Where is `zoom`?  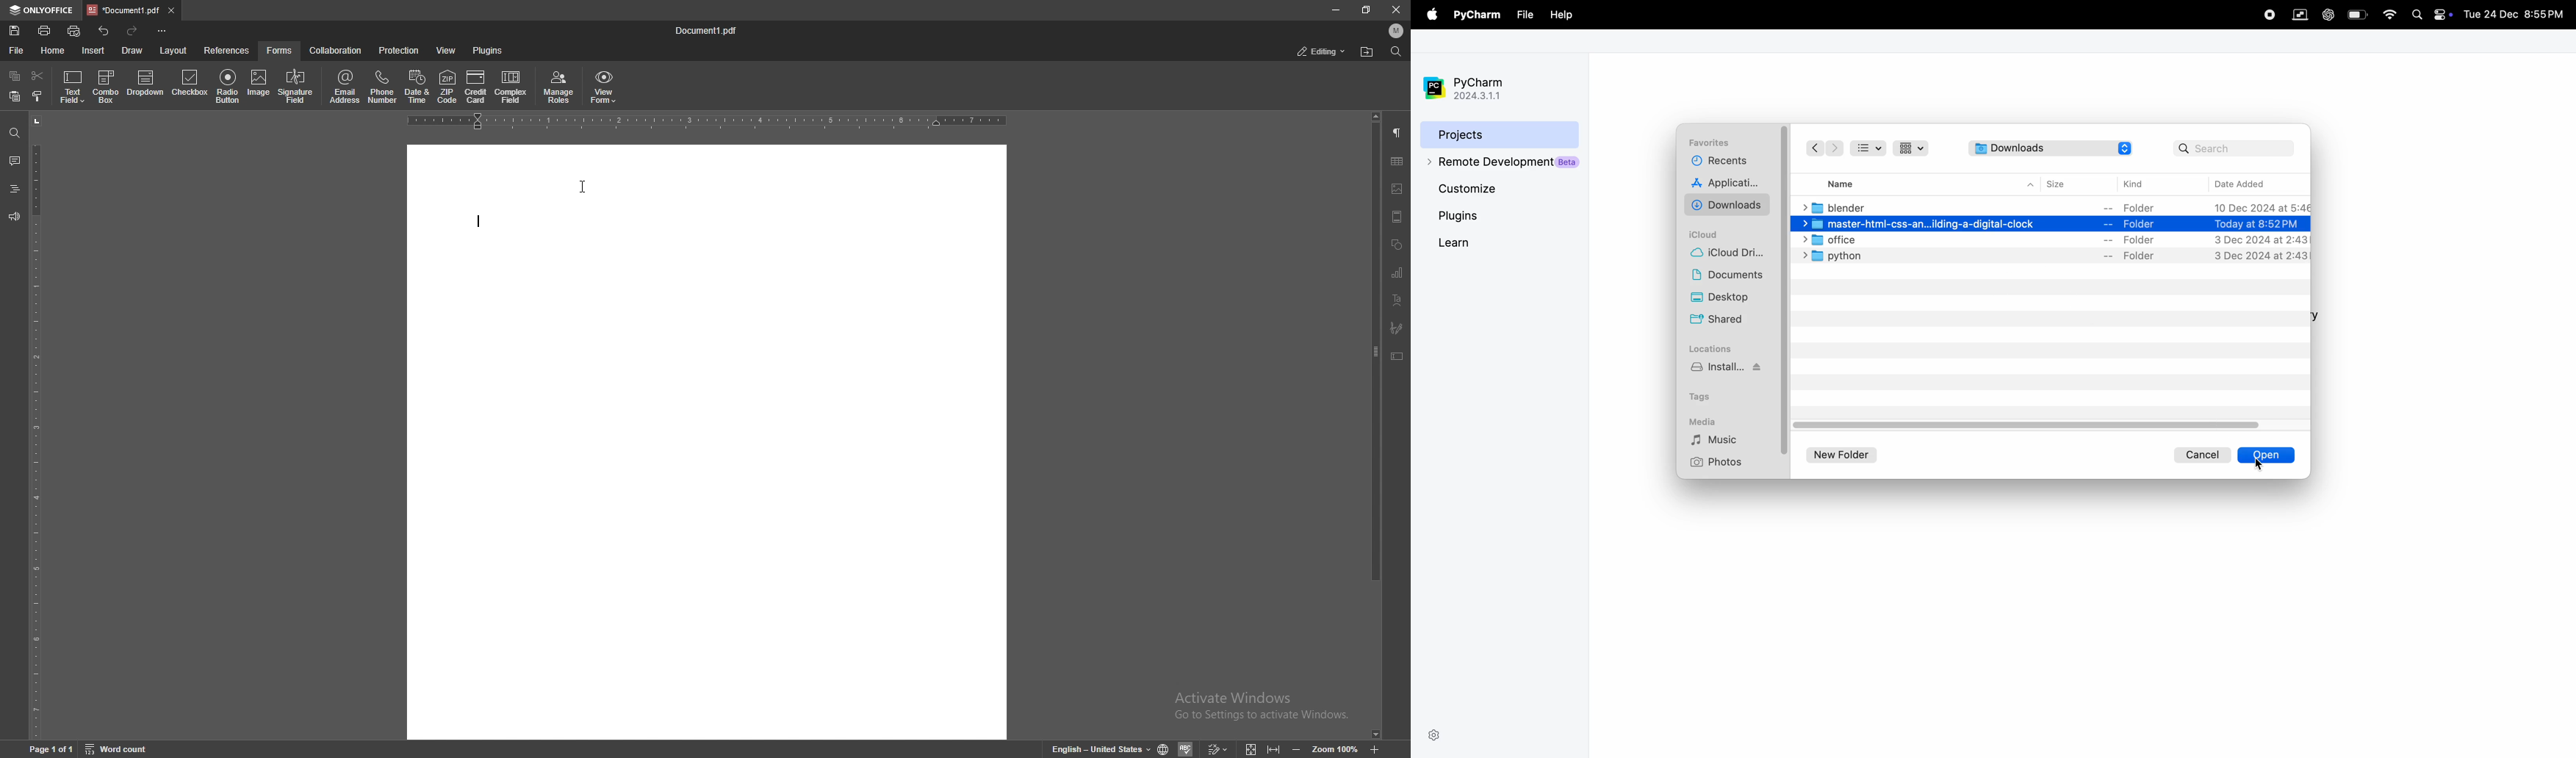 zoom is located at coordinates (1337, 748).